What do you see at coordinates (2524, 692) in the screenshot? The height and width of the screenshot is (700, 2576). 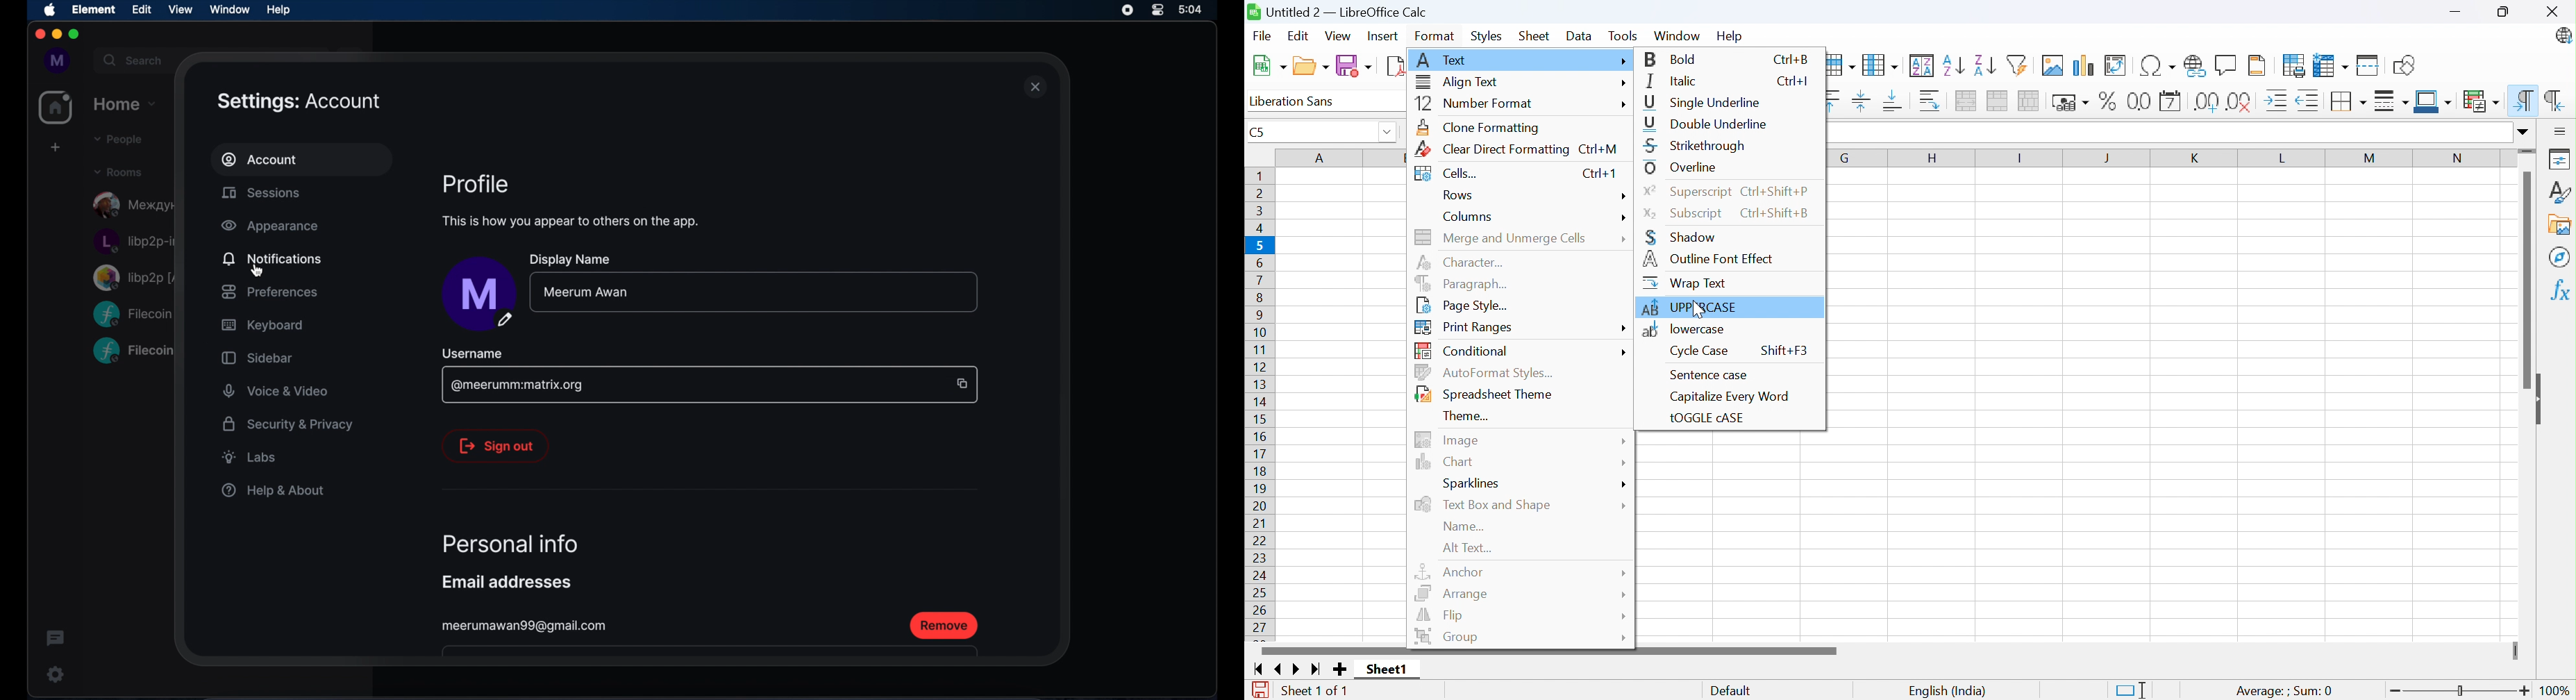 I see `Zoom in` at bounding box center [2524, 692].